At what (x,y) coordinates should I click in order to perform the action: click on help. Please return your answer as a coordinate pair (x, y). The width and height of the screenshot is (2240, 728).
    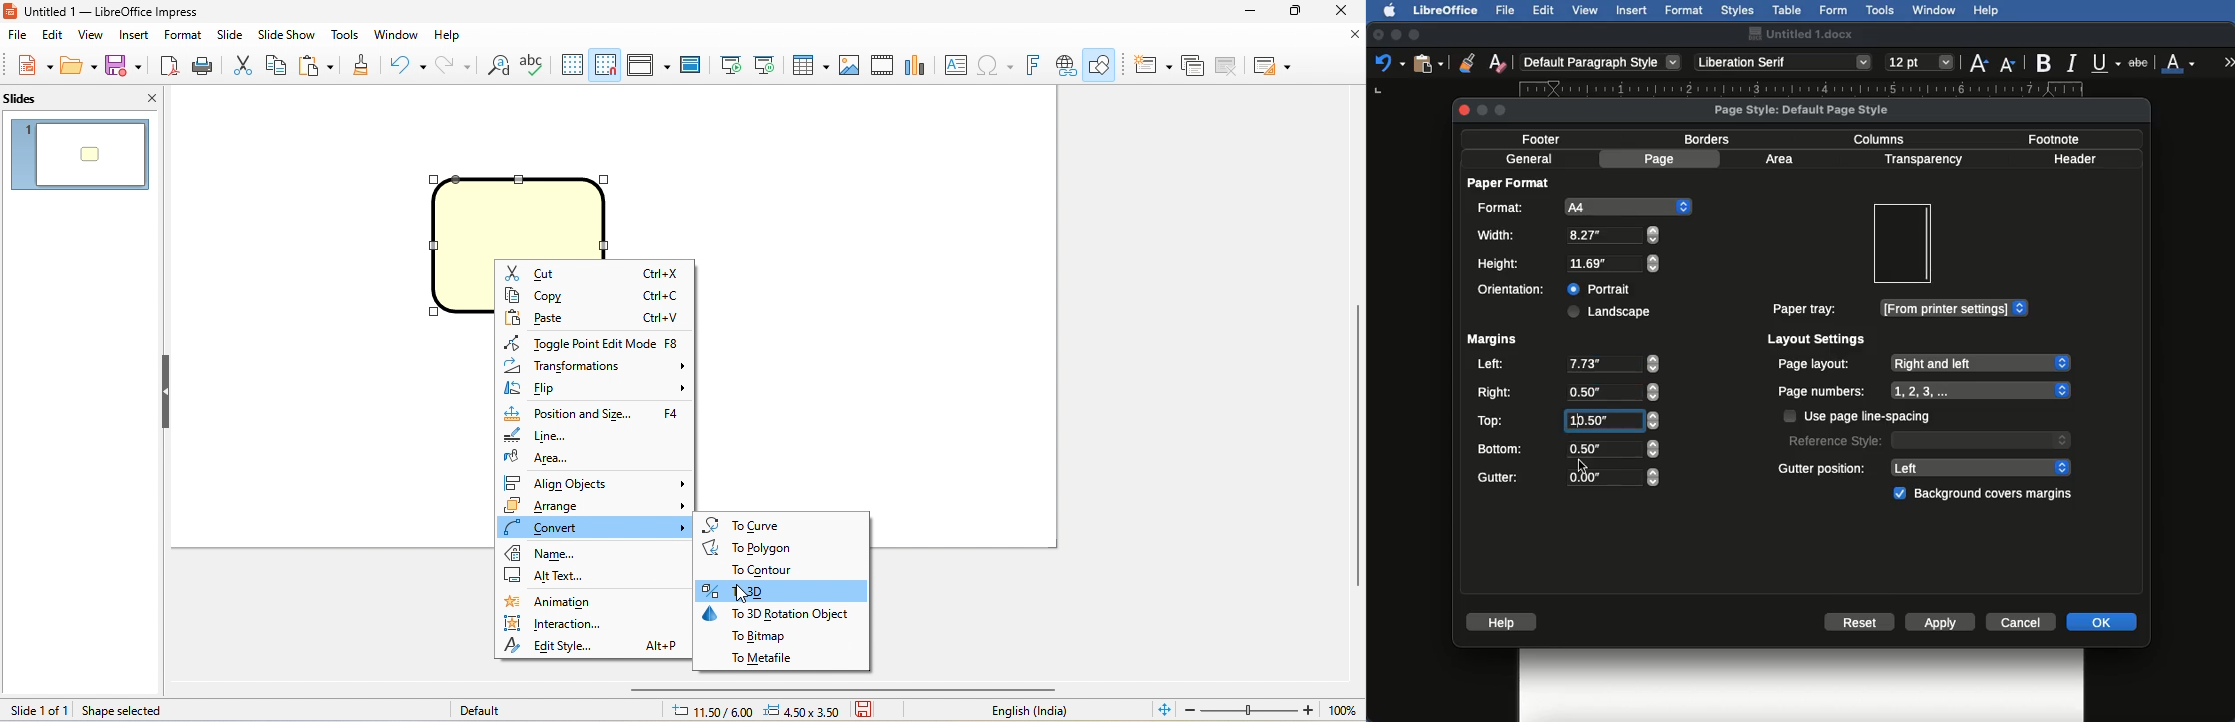
    Looking at the image, I should click on (452, 37).